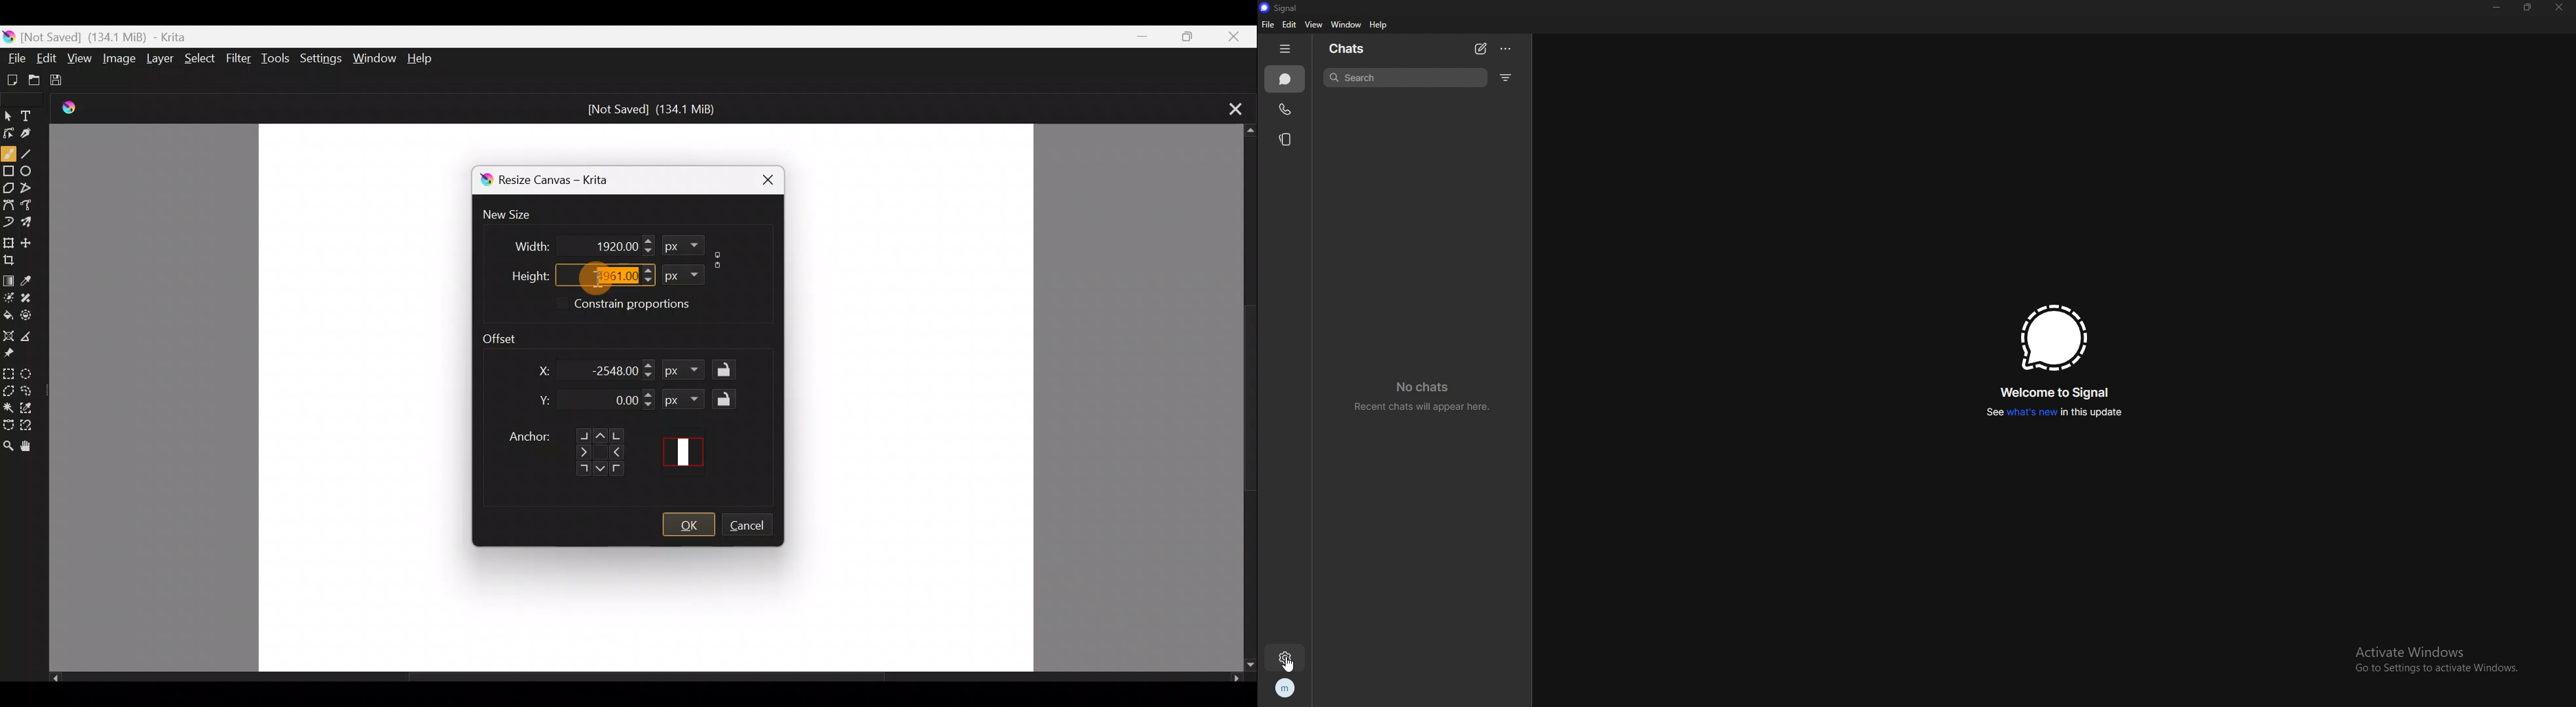  Describe the element at coordinates (649, 376) in the screenshot. I see `Decrease X dimension` at that location.